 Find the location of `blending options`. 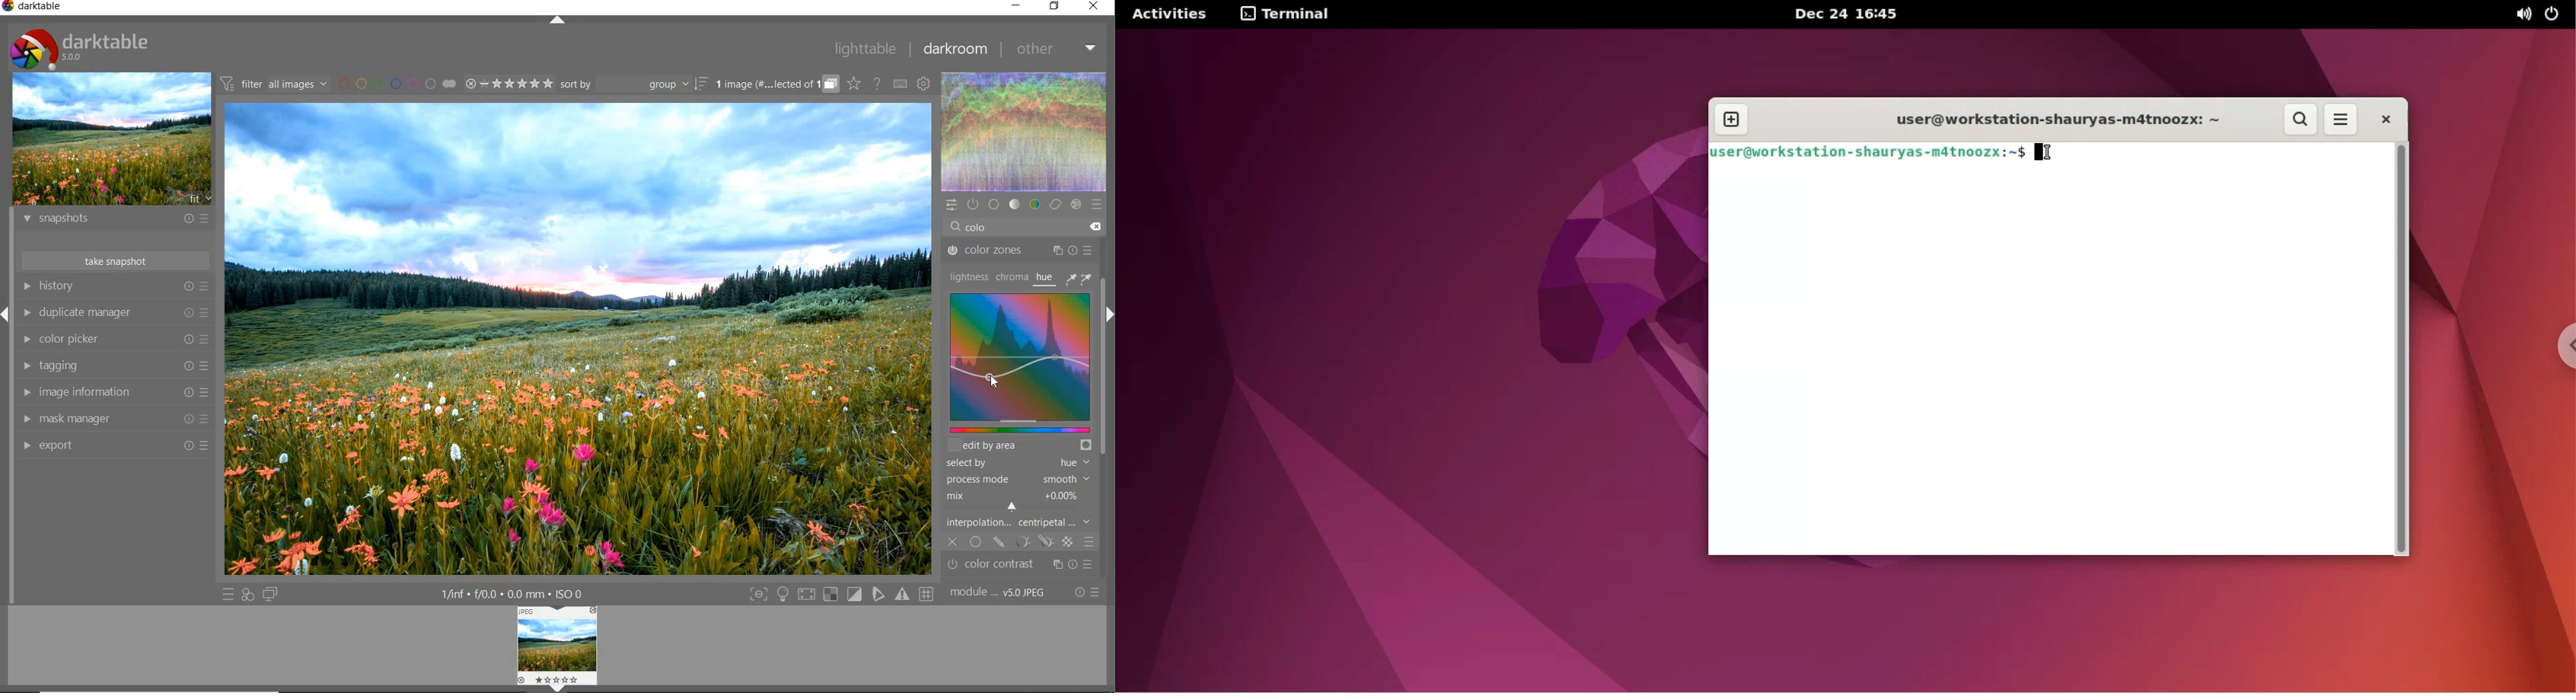

blending options is located at coordinates (1089, 540).